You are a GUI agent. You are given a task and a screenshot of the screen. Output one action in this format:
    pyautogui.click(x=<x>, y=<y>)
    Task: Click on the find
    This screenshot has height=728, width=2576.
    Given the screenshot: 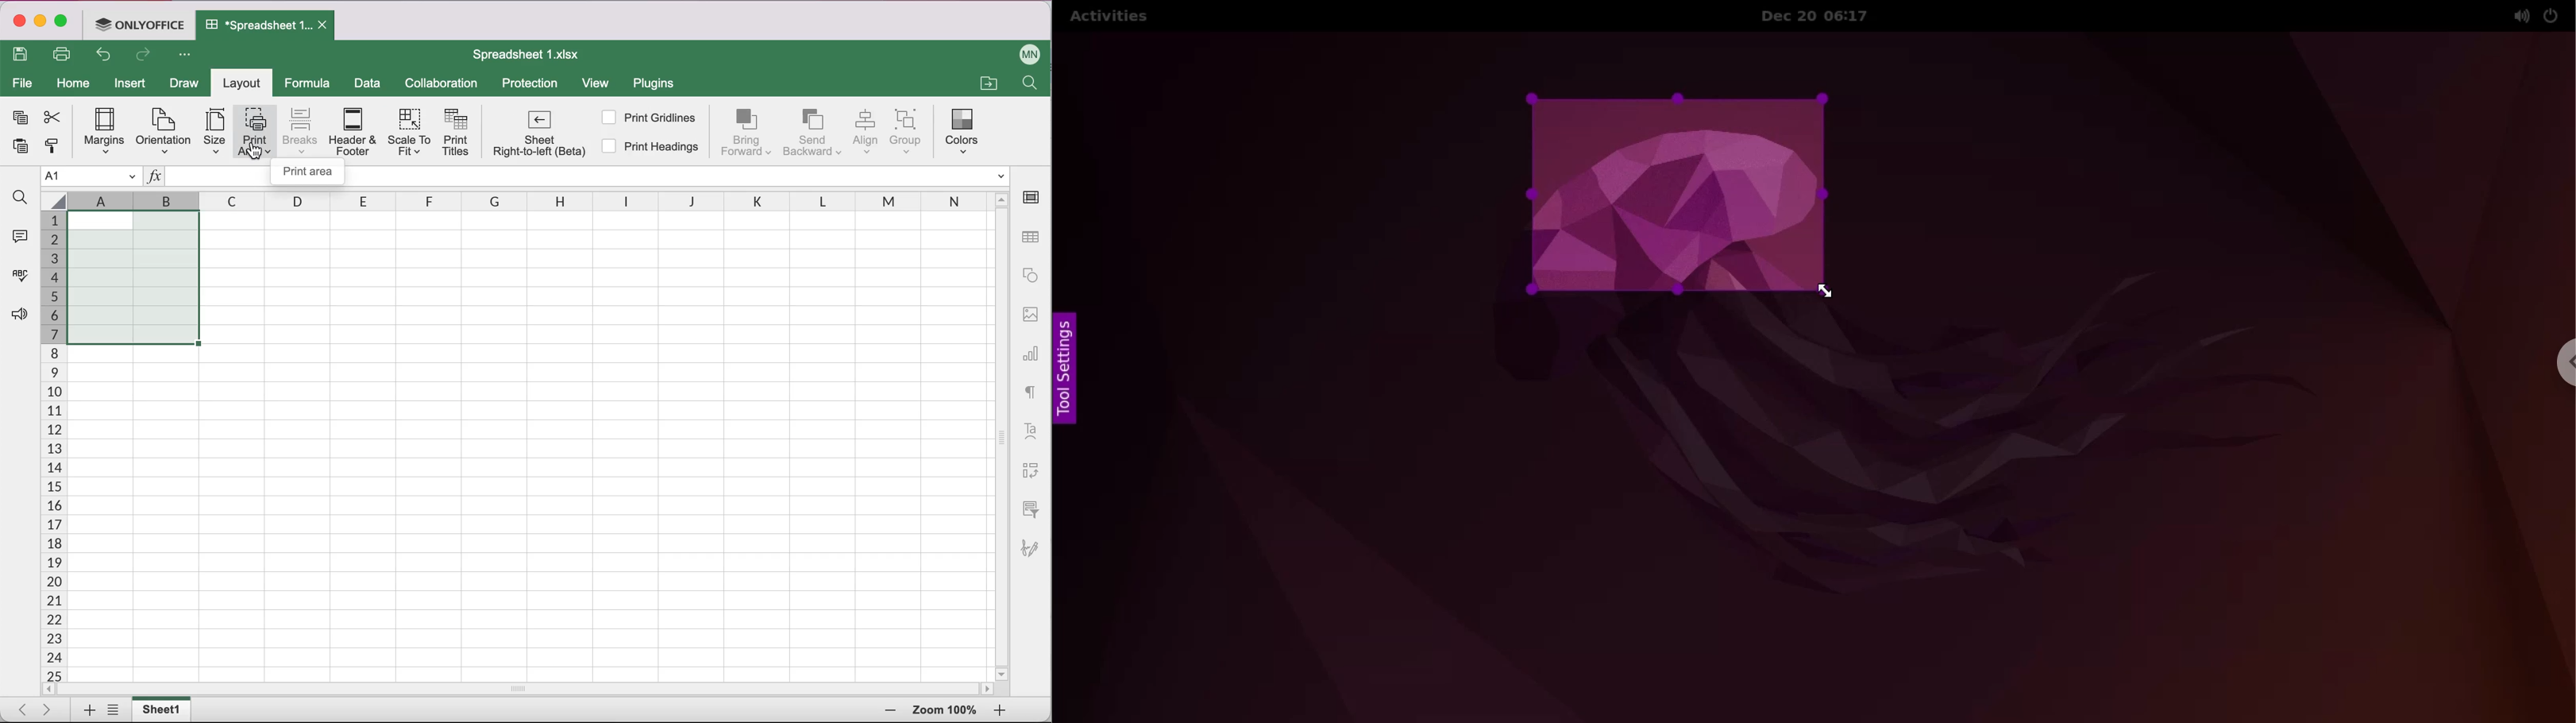 What is the action you would take?
    pyautogui.click(x=20, y=198)
    